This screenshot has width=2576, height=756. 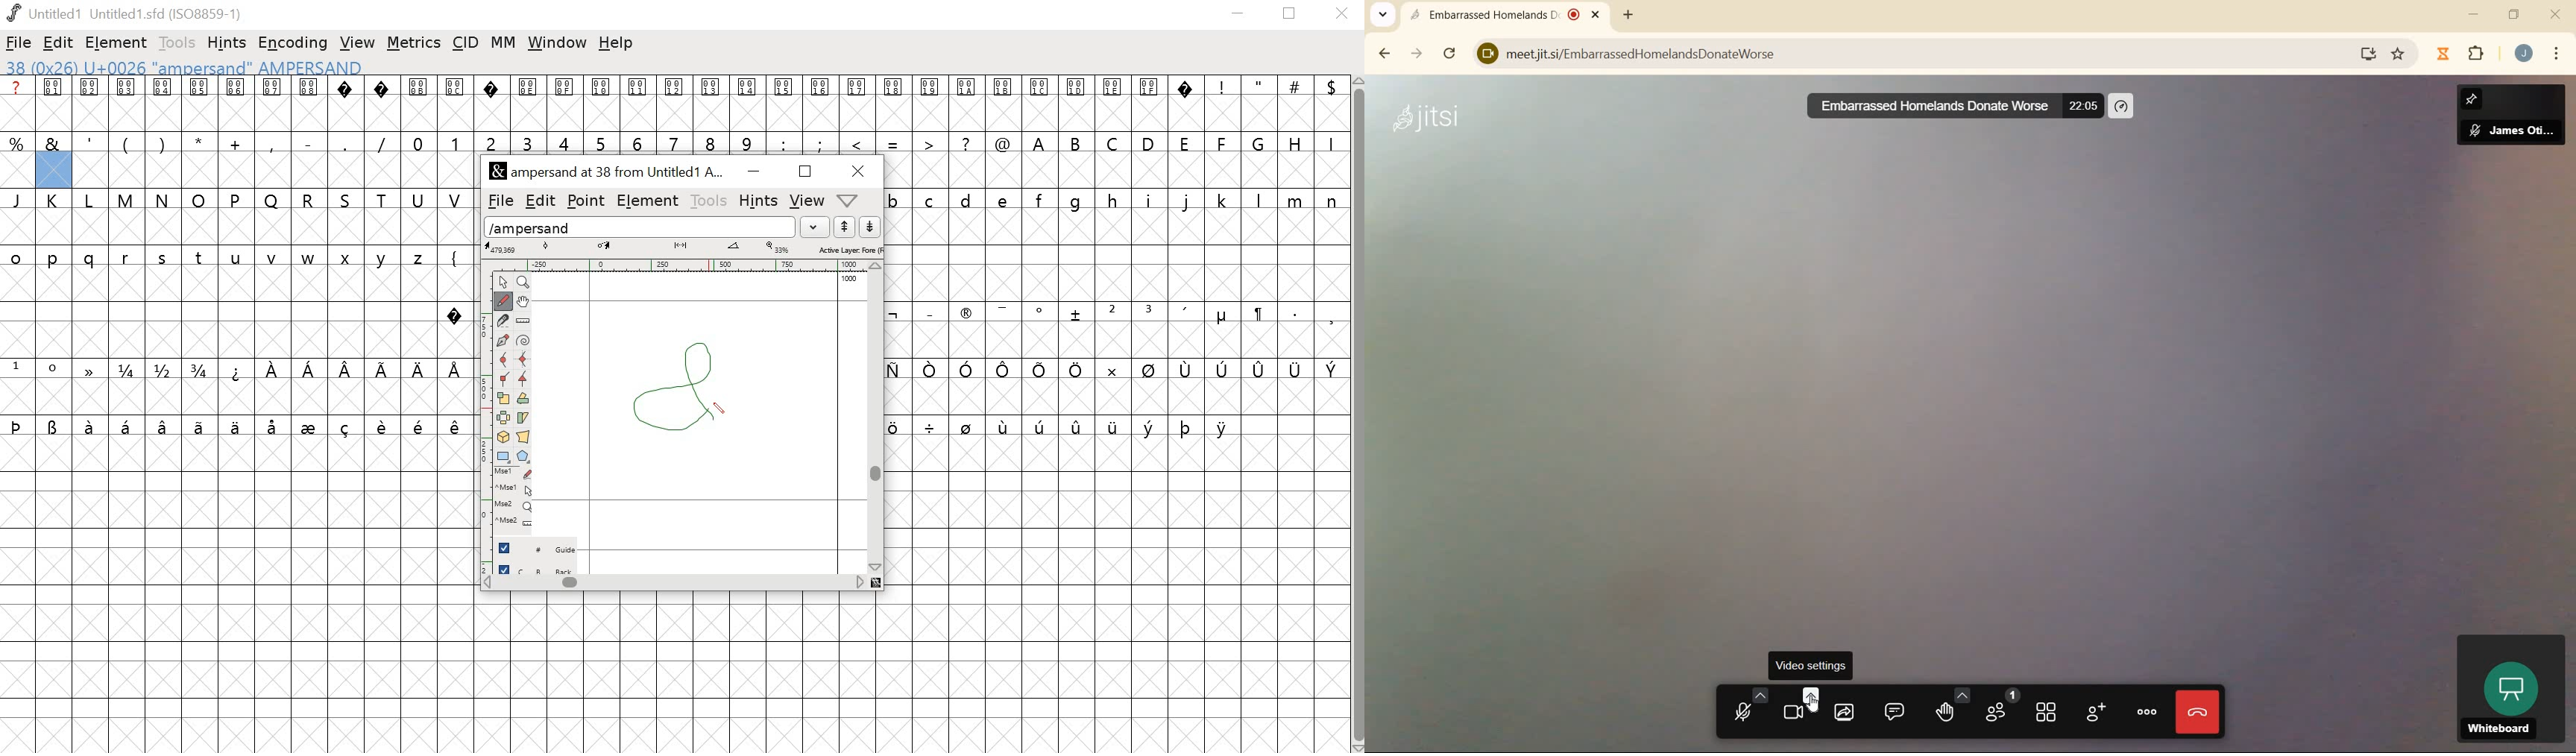 What do you see at coordinates (515, 505) in the screenshot?
I see `Mse2` at bounding box center [515, 505].